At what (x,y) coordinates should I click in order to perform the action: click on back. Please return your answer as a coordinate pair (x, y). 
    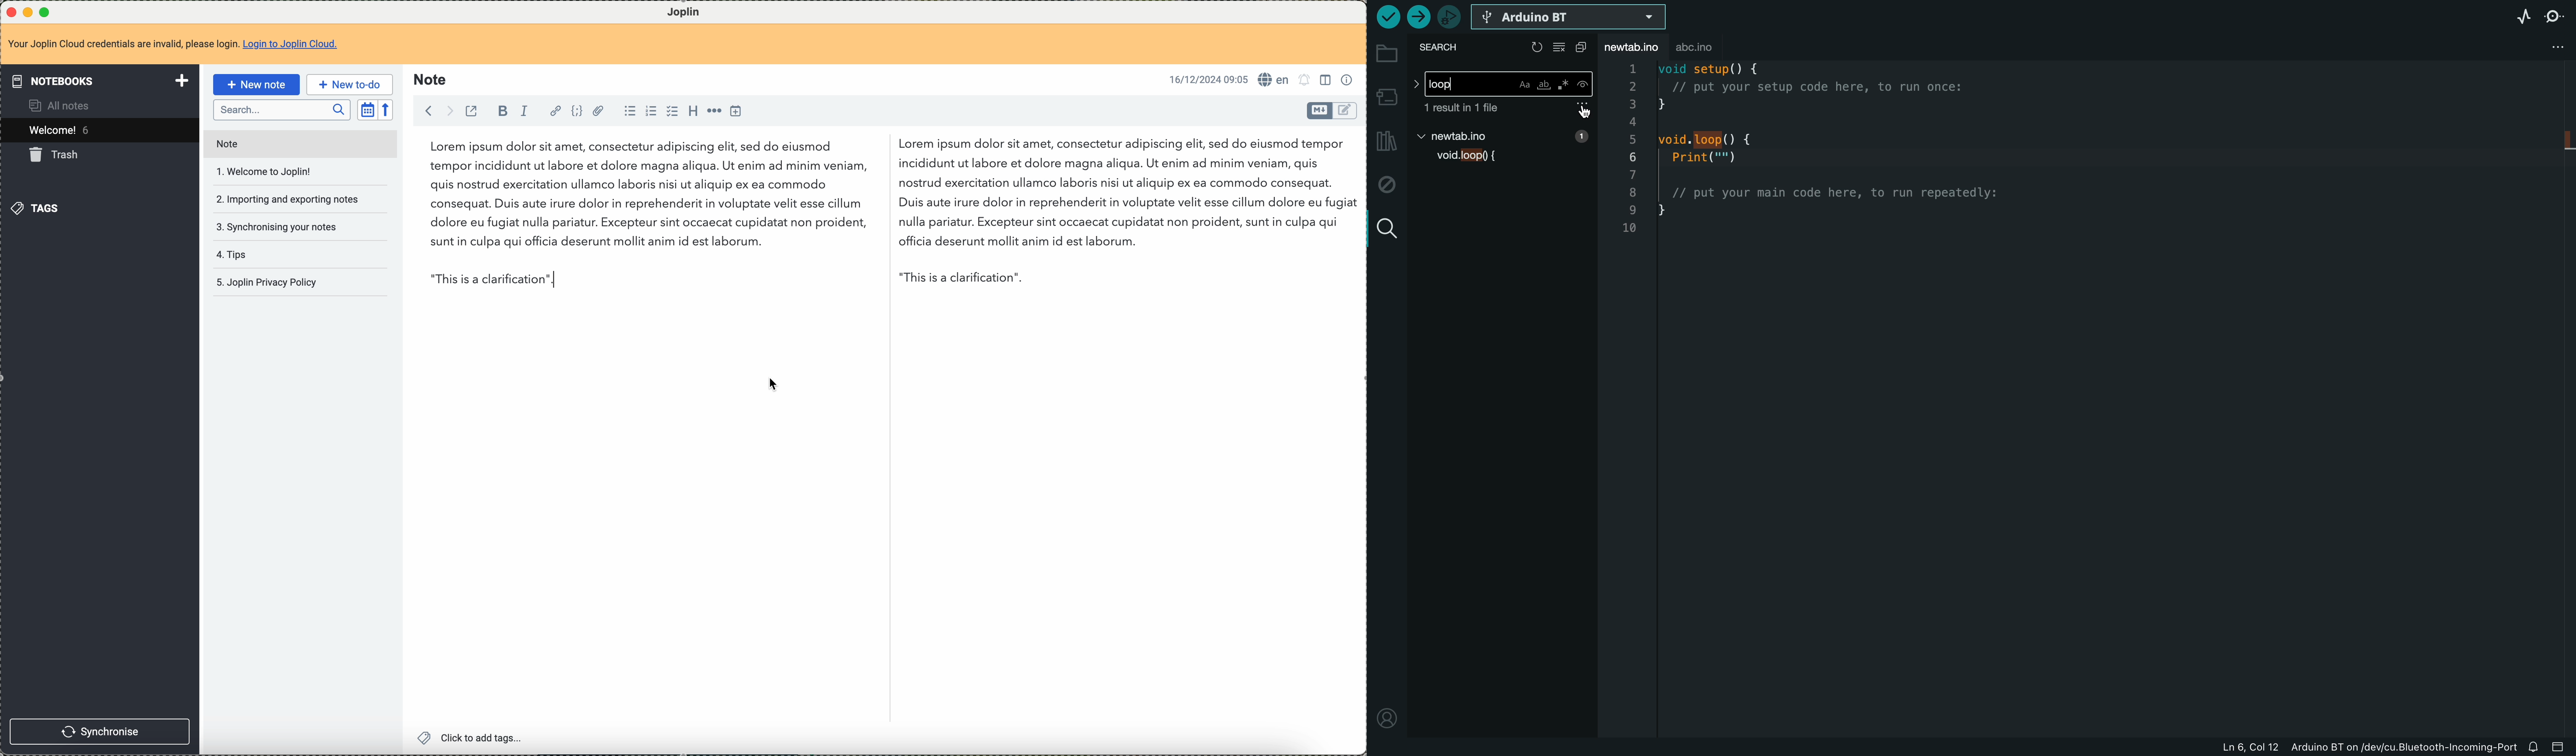
    Looking at the image, I should click on (426, 111).